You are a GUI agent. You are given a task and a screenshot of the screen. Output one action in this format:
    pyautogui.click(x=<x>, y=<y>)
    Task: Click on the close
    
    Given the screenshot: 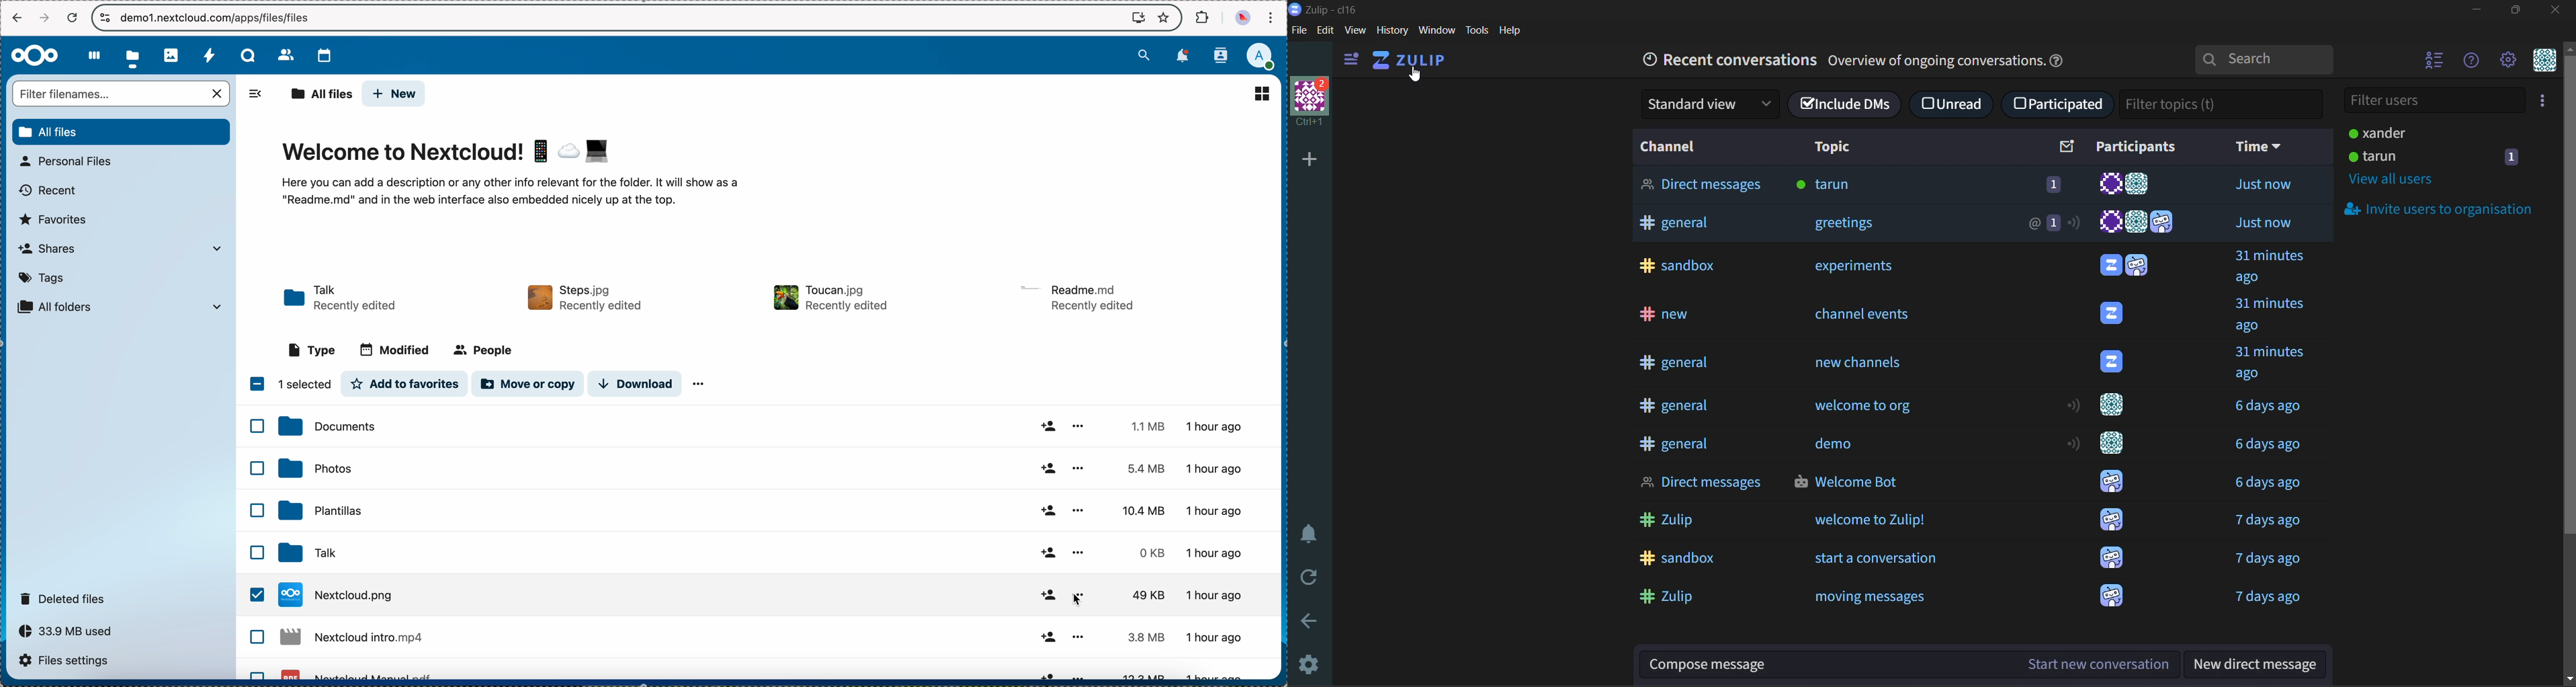 What is the action you would take?
    pyautogui.click(x=2557, y=9)
    